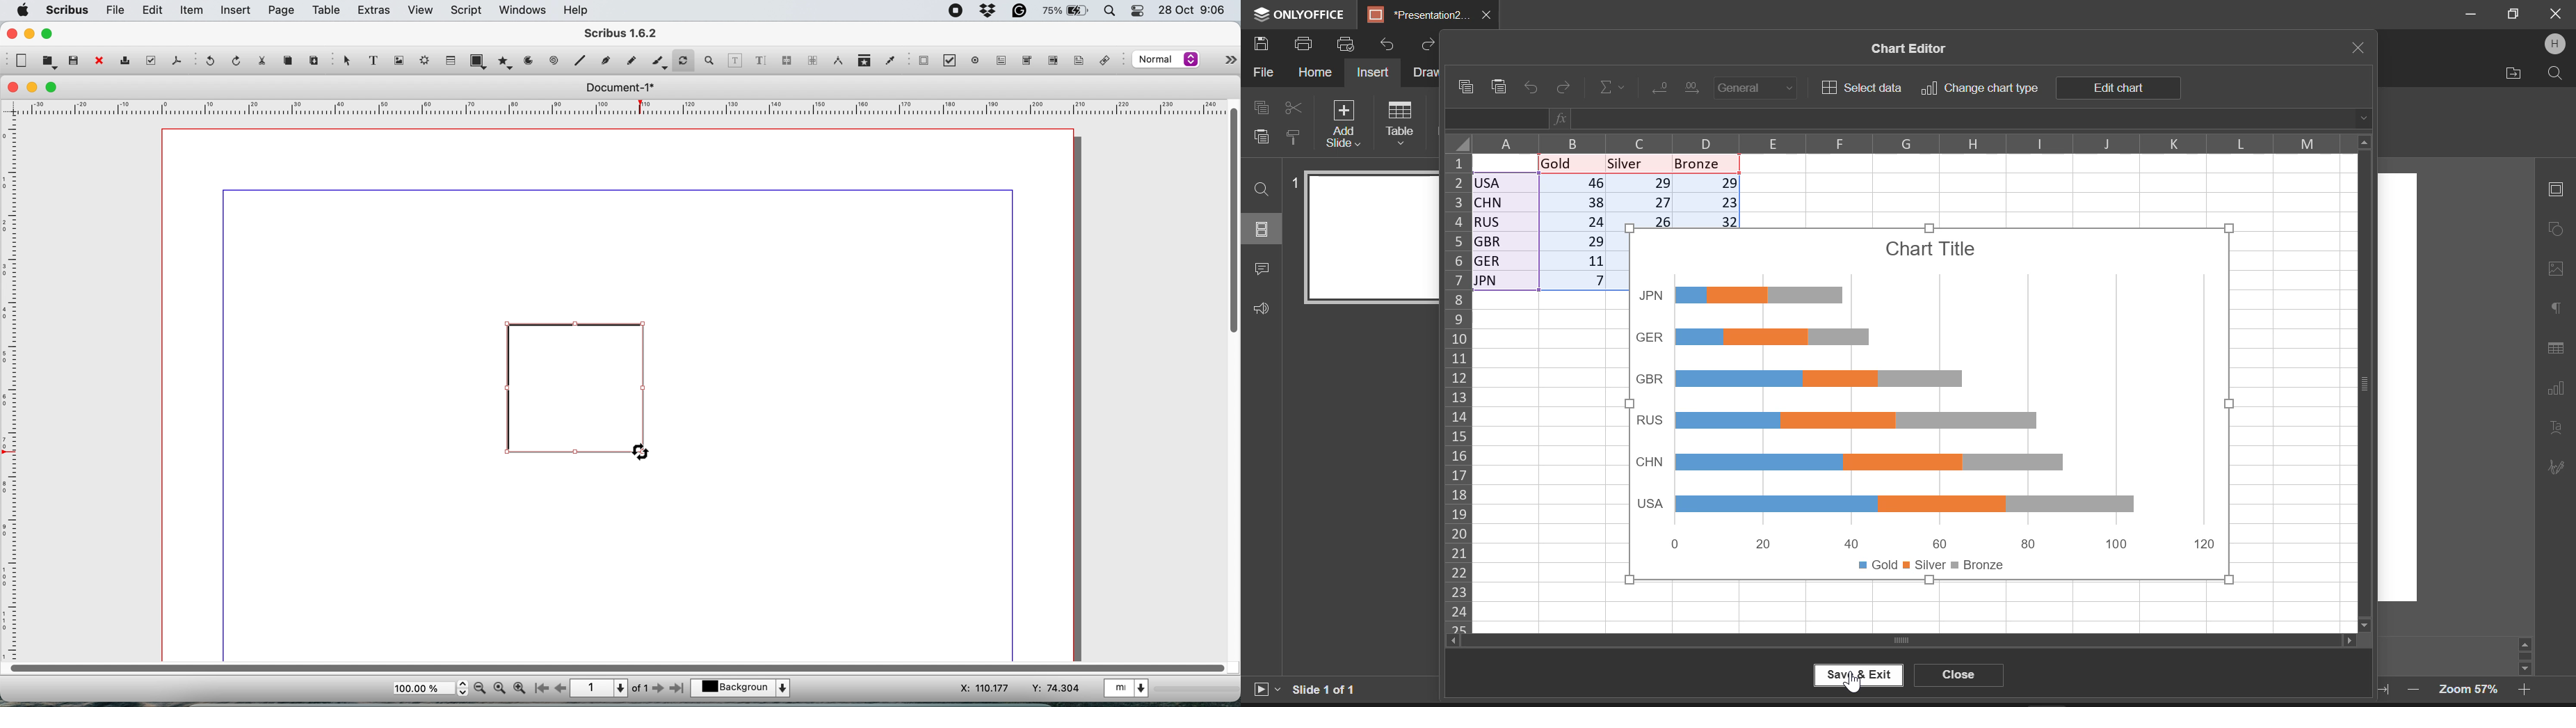 The height and width of the screenshot is (728, 2576). Describe the element at coordinates (1262, 106) in the screenshot. I see `Copy` at that location.